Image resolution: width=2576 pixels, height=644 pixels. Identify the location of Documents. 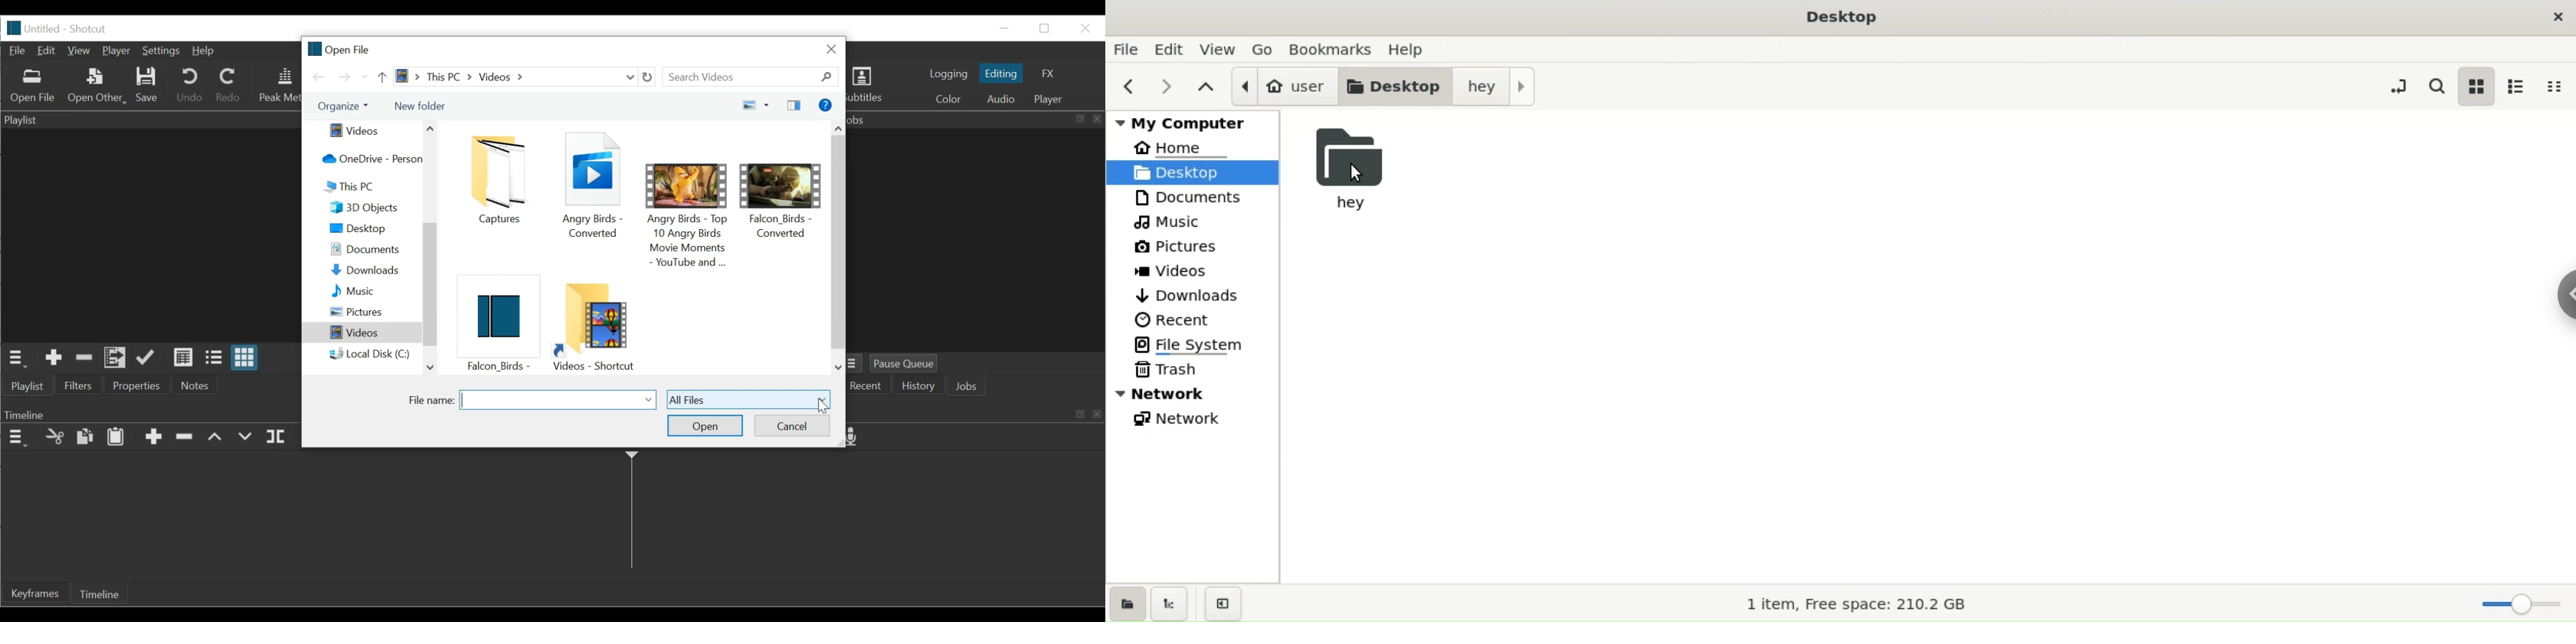
(373, 251).